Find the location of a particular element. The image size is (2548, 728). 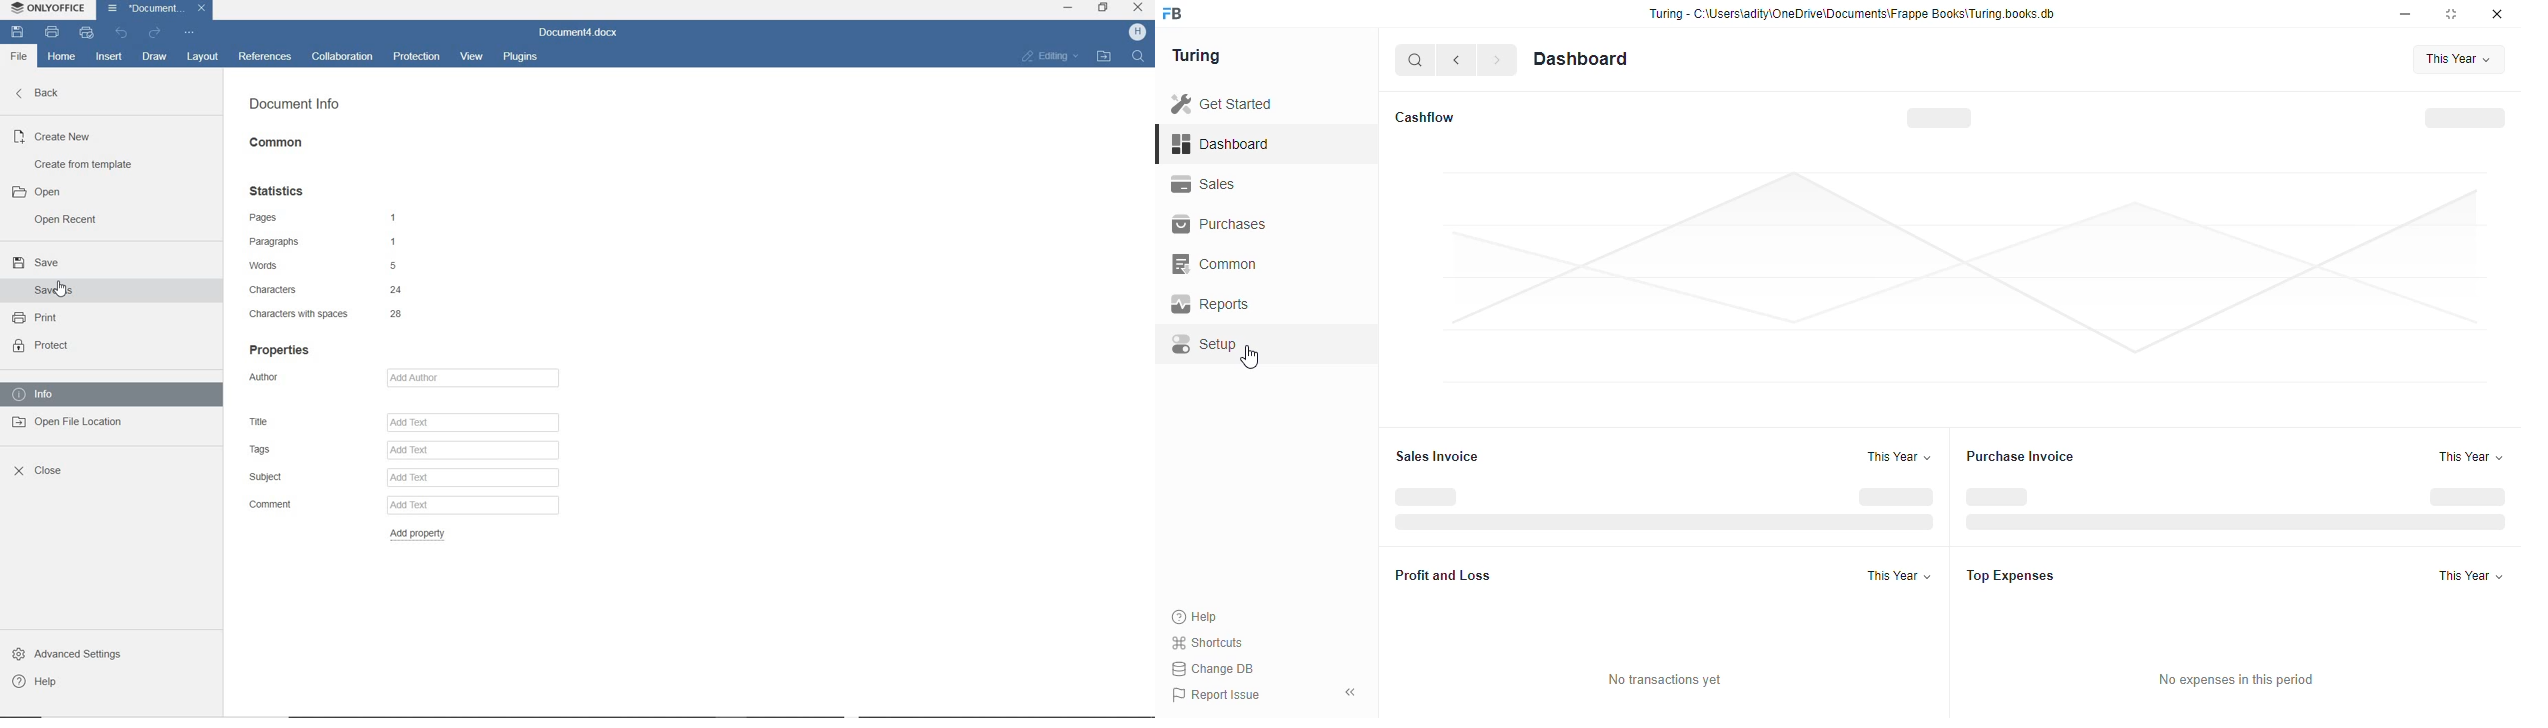

close is located at coordinates (2500, 15).